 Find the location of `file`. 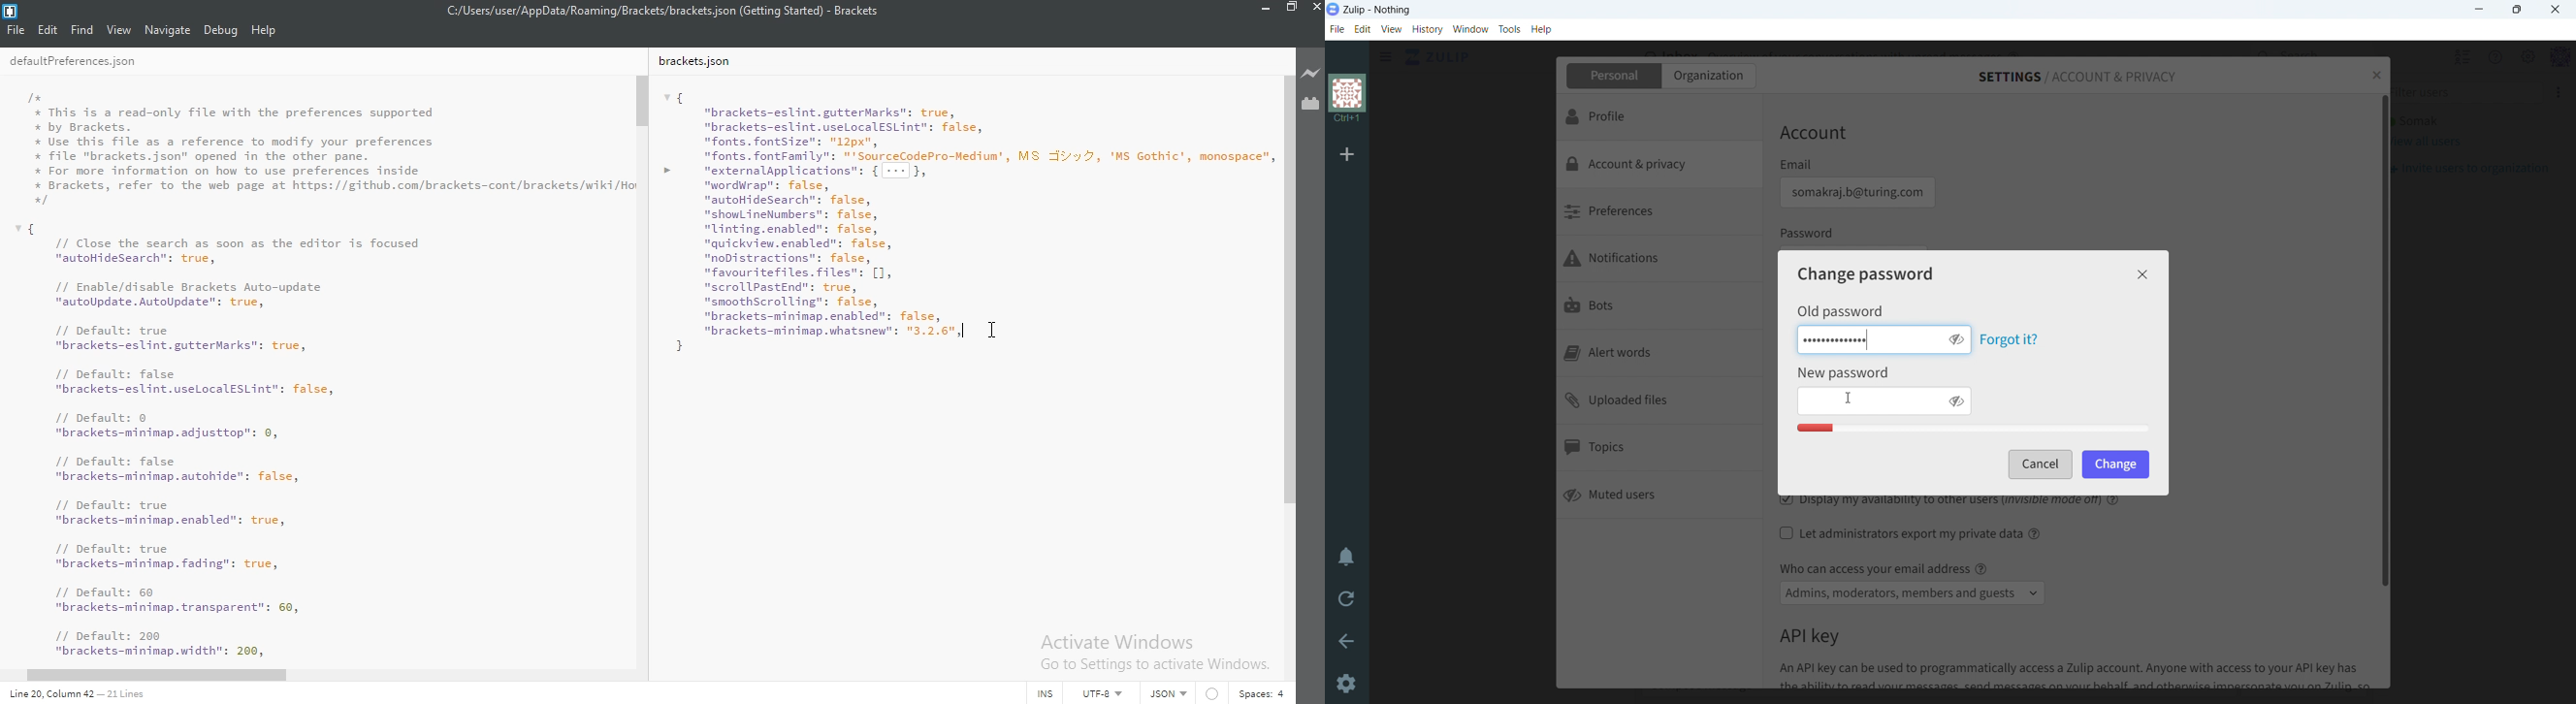

file is located at coordinates (1337, 29).